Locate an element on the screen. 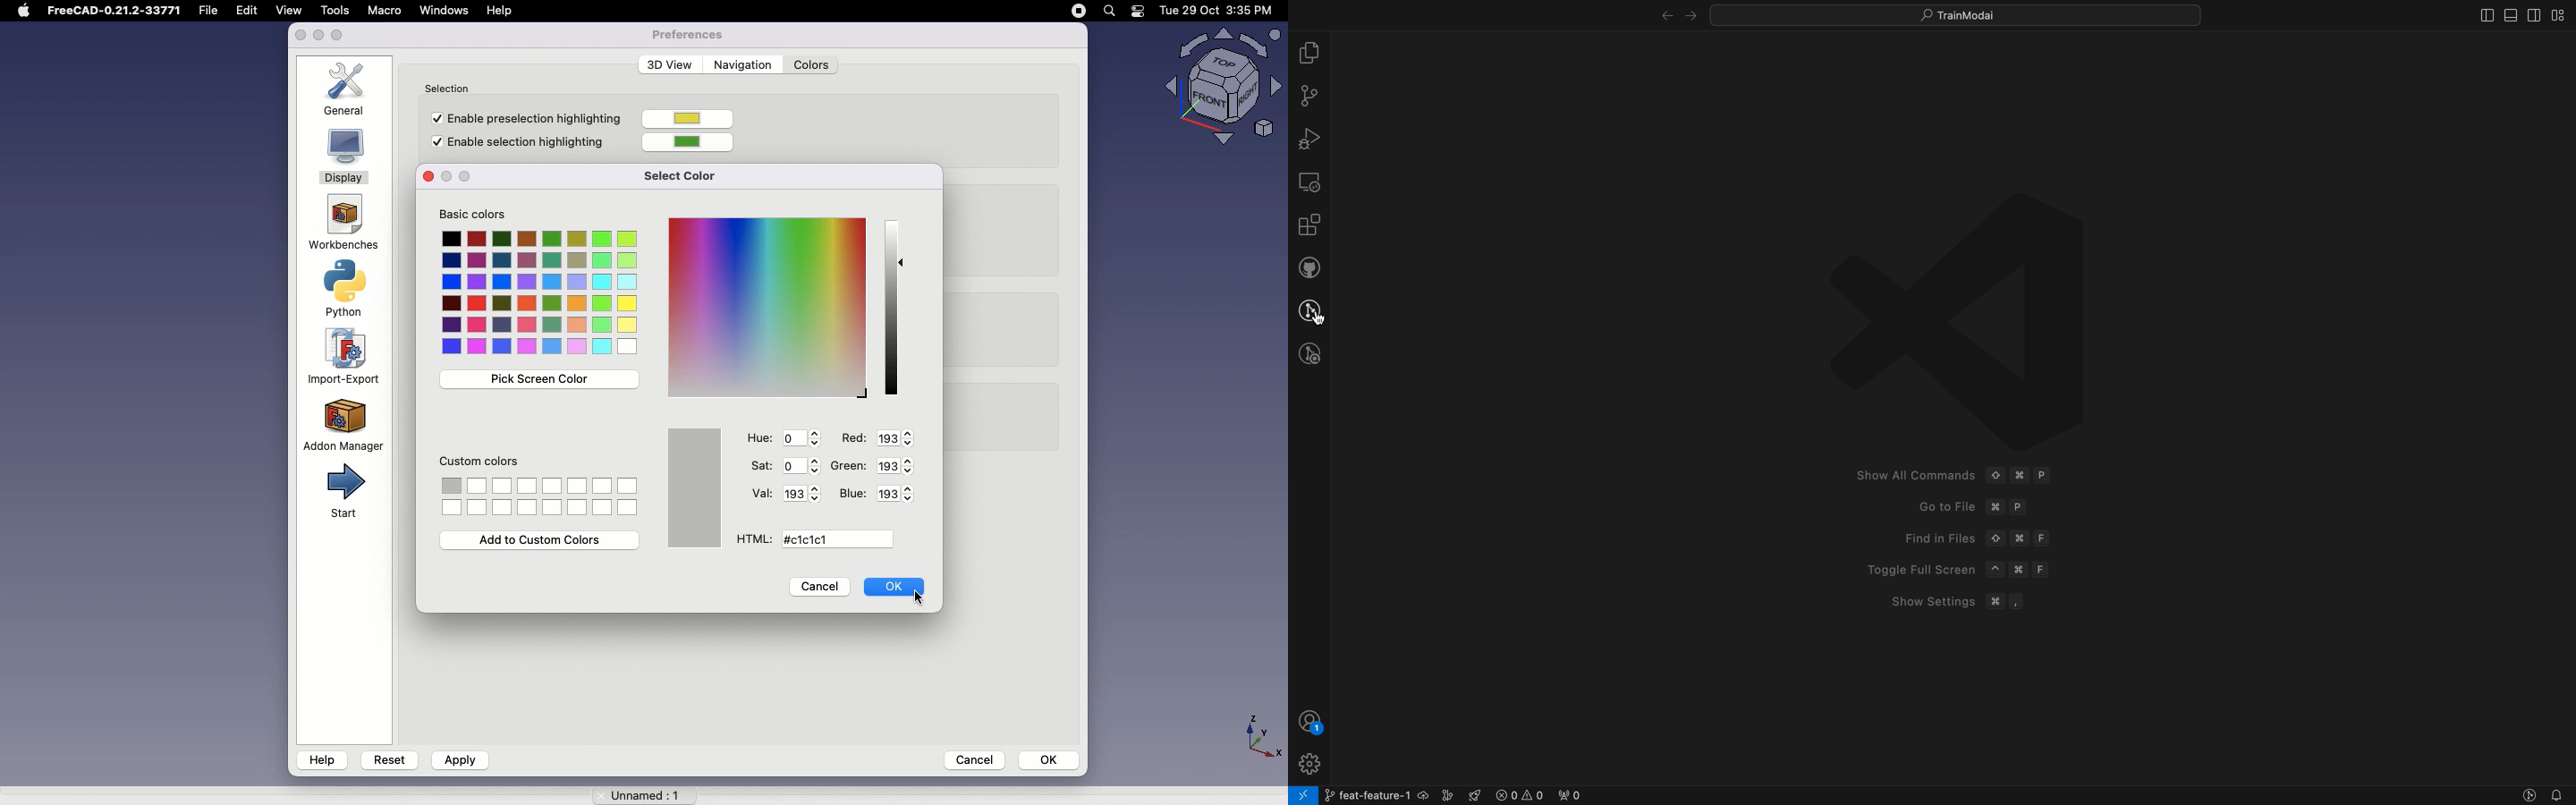 The width and height of the screenshot is (2576, 812). FreeCAD-0.21.2-33Y71 is located at coordinates (117, 13).